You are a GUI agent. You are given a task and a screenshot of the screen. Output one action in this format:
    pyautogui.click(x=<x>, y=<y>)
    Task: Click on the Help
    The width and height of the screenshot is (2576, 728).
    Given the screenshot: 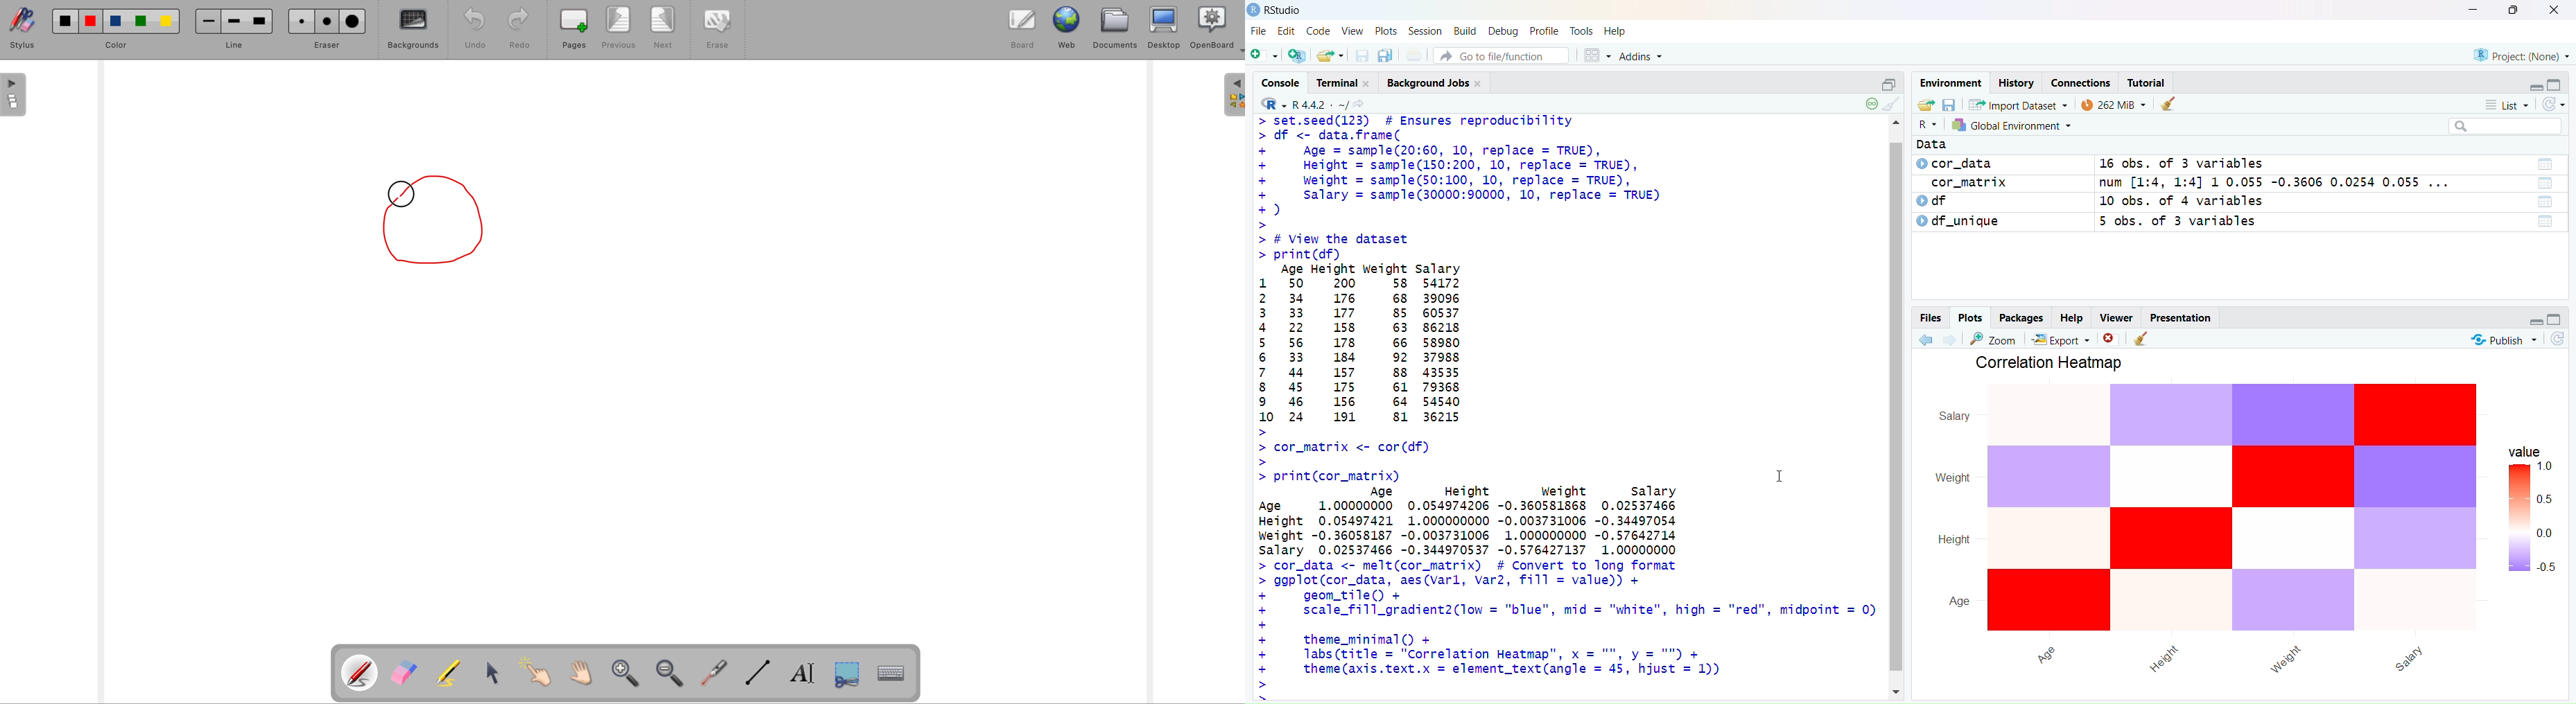 What is the action you would take?
    pyautogui.click(x=1615, y=28)
    